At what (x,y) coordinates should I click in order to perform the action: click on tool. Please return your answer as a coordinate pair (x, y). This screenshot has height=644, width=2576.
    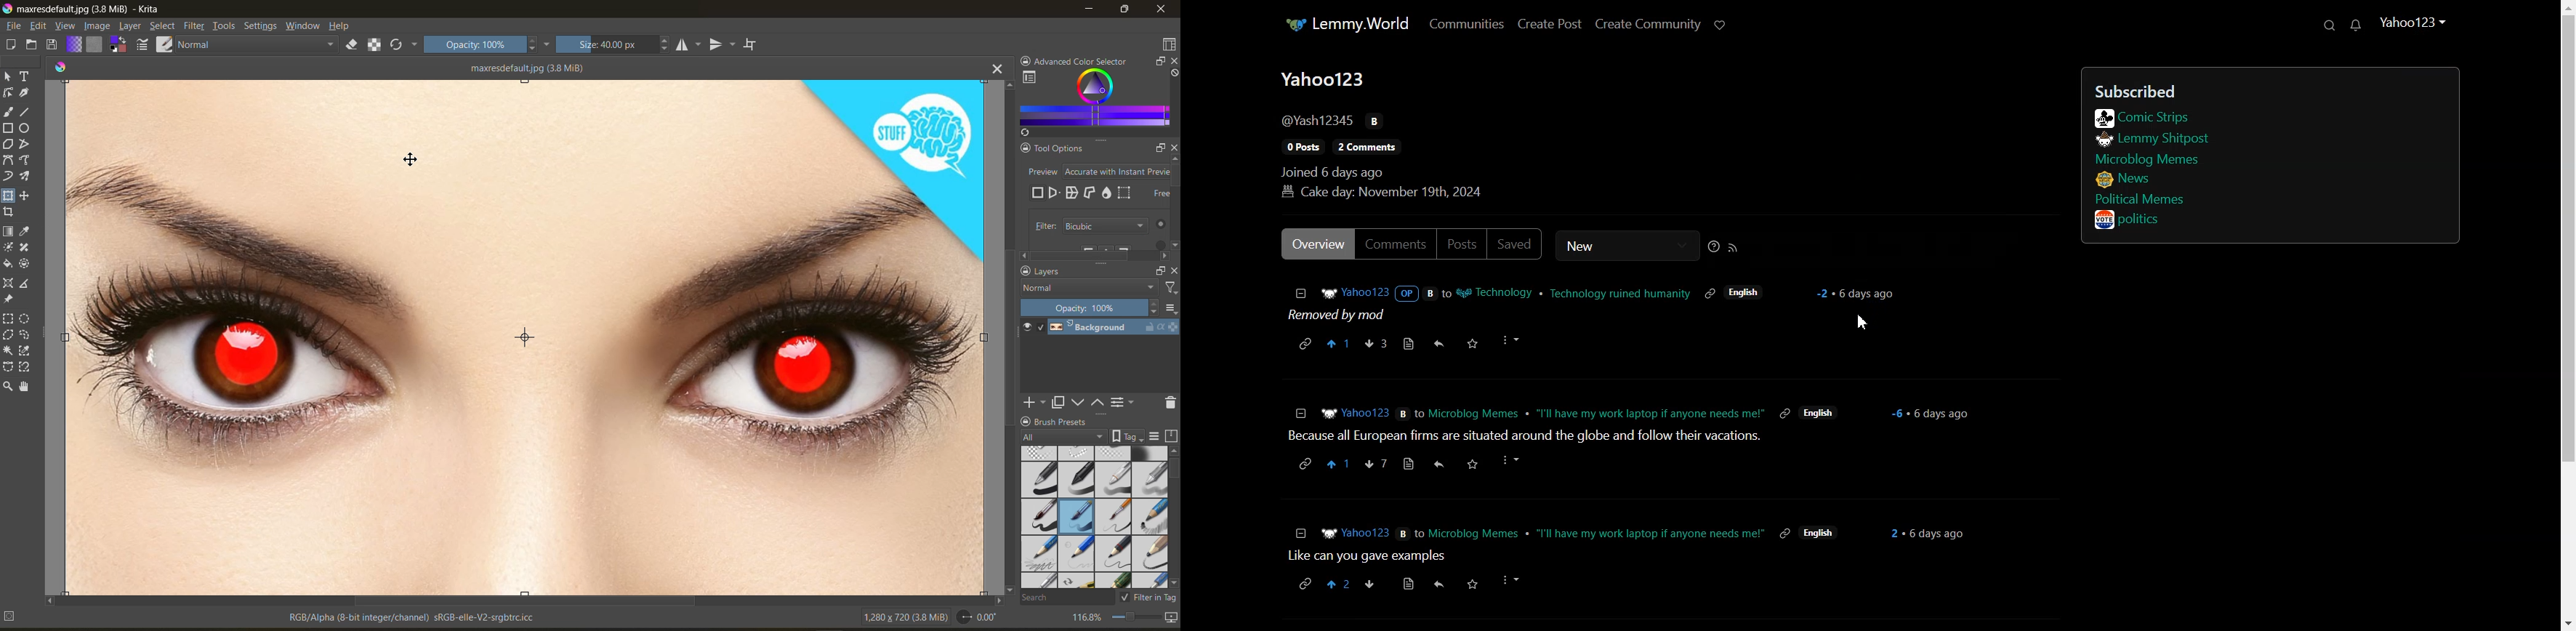
    Looking at the image, I should click on (7, 365).